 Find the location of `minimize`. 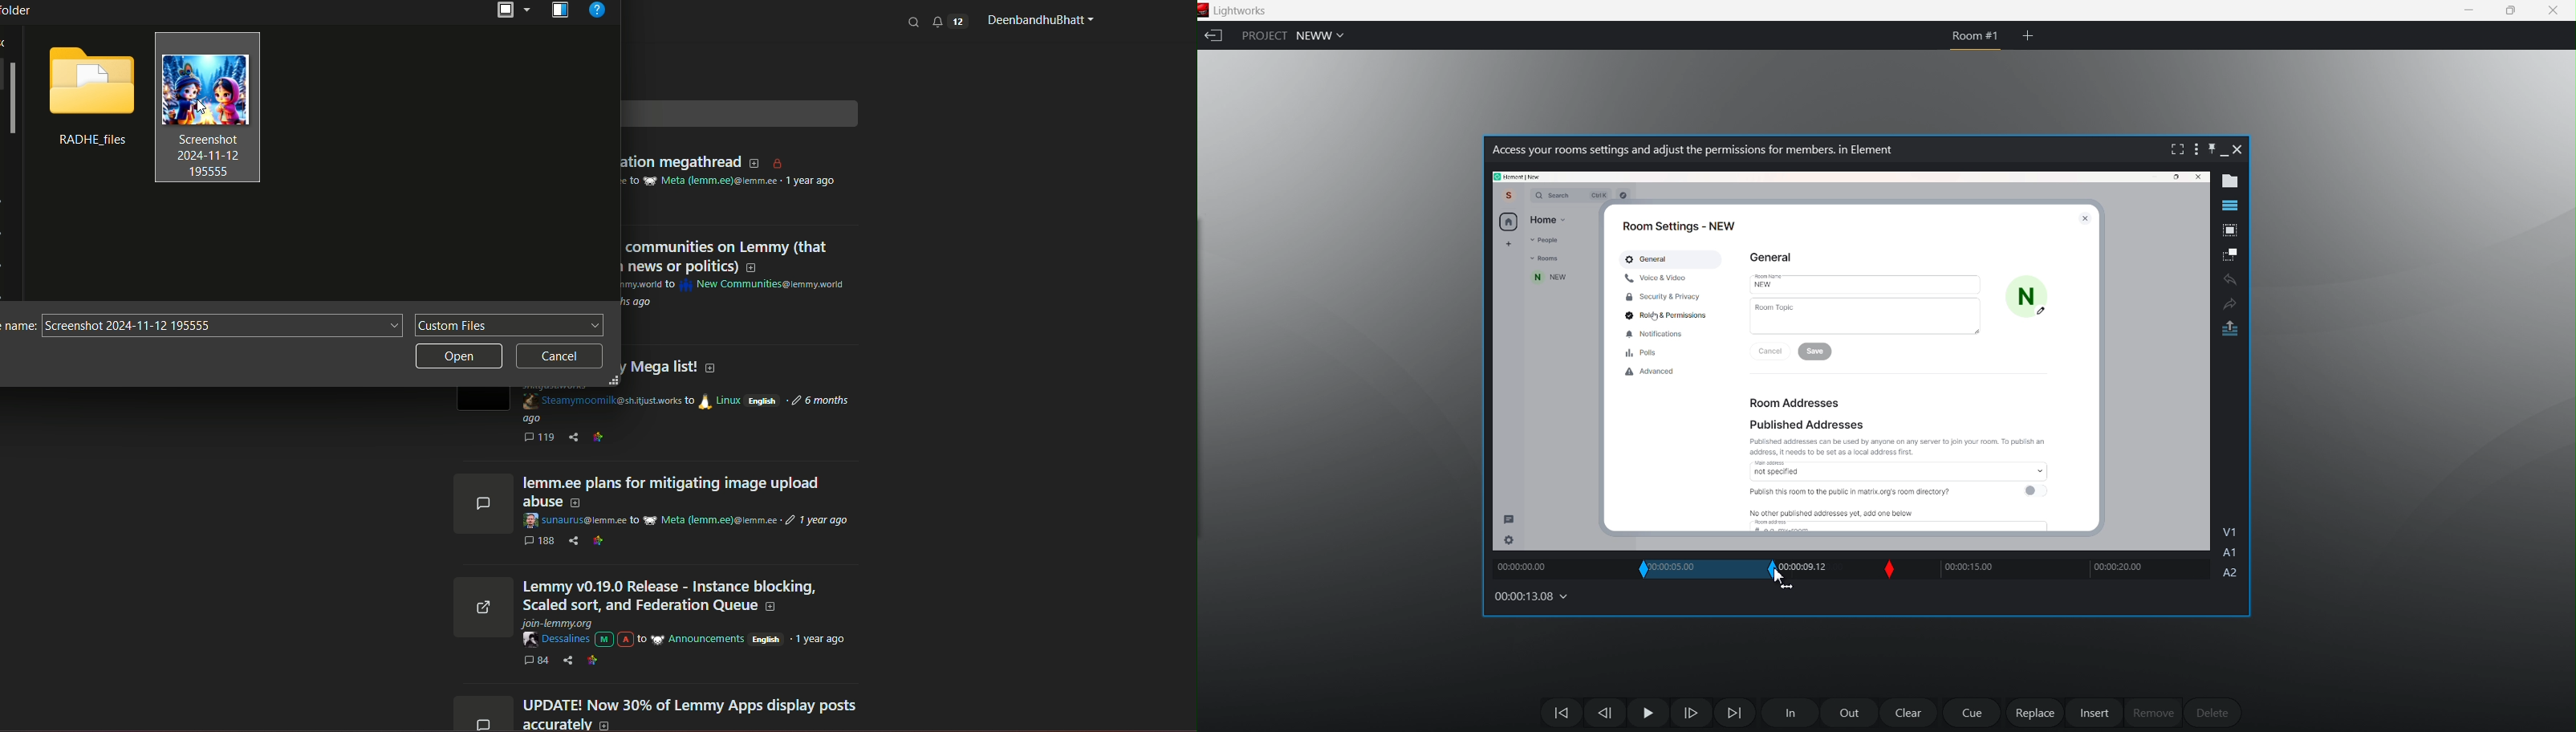

minimize is located at coordinates (2469, 9).